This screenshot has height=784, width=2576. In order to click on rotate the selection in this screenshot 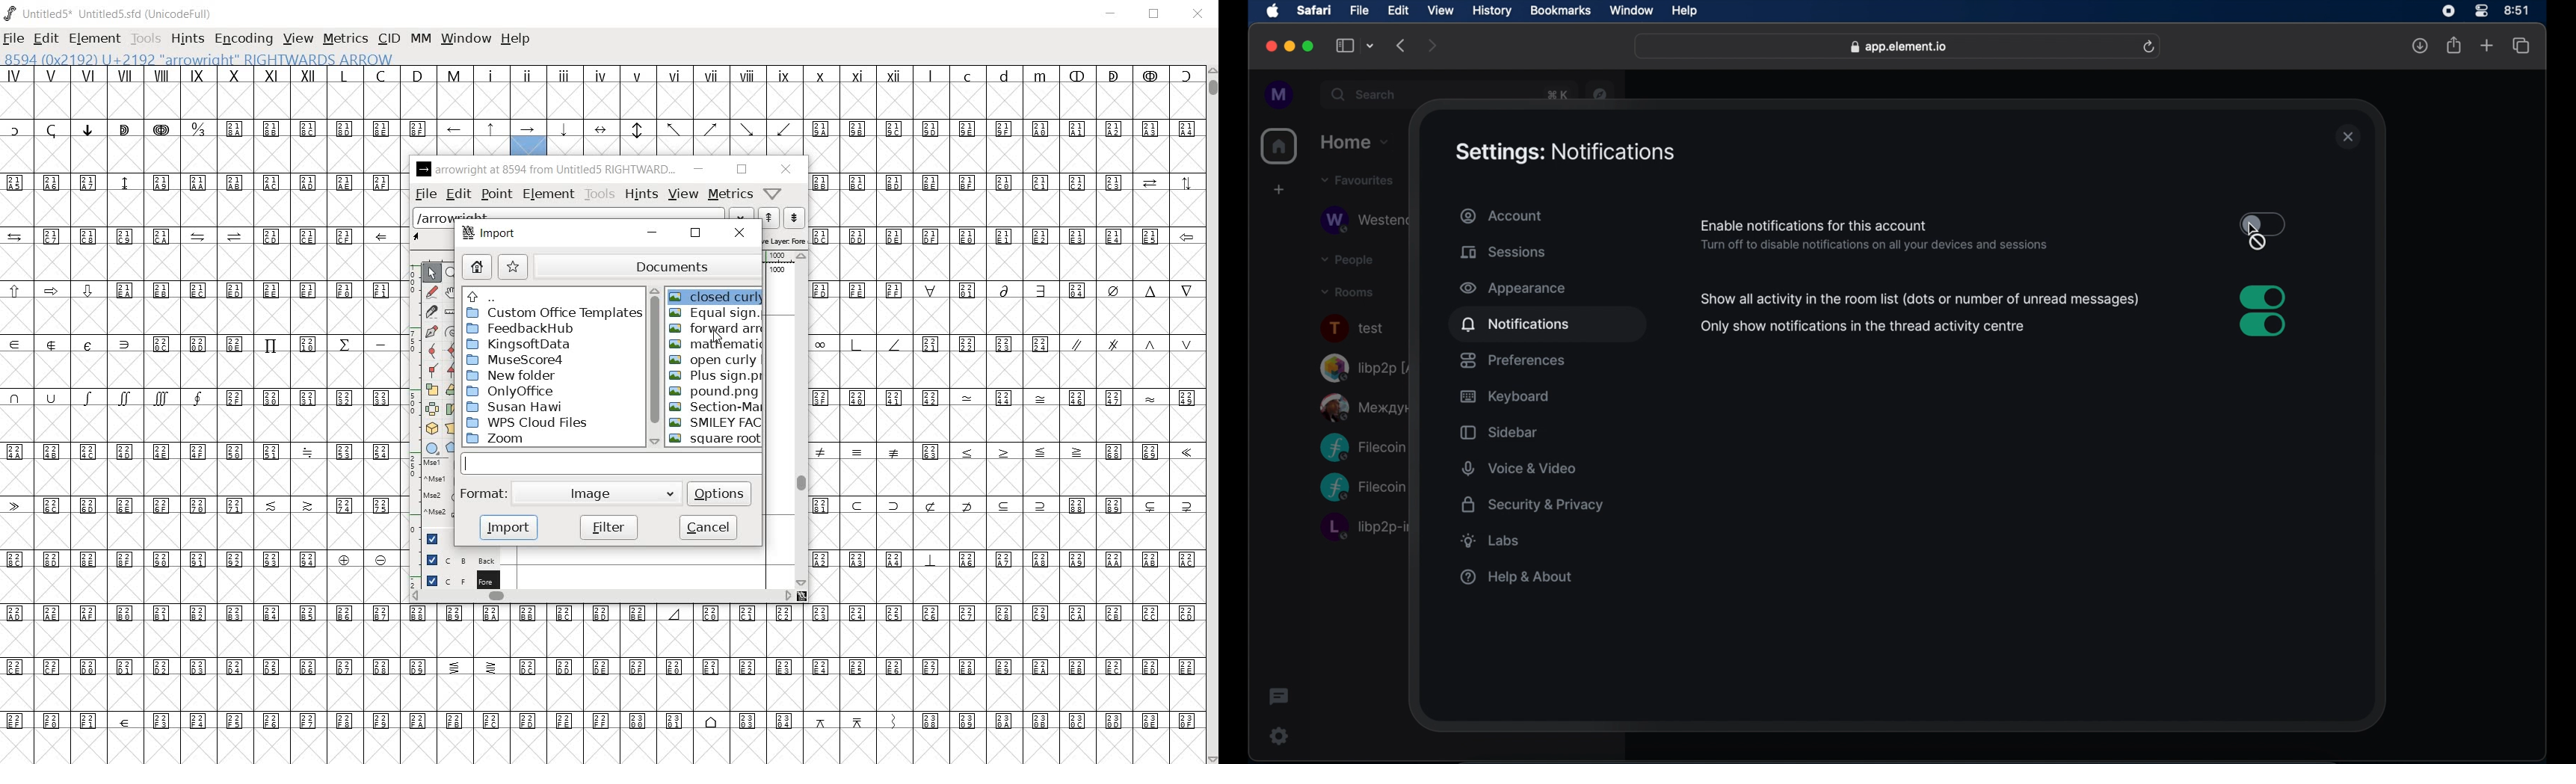, I will do `click(453, 391)`.